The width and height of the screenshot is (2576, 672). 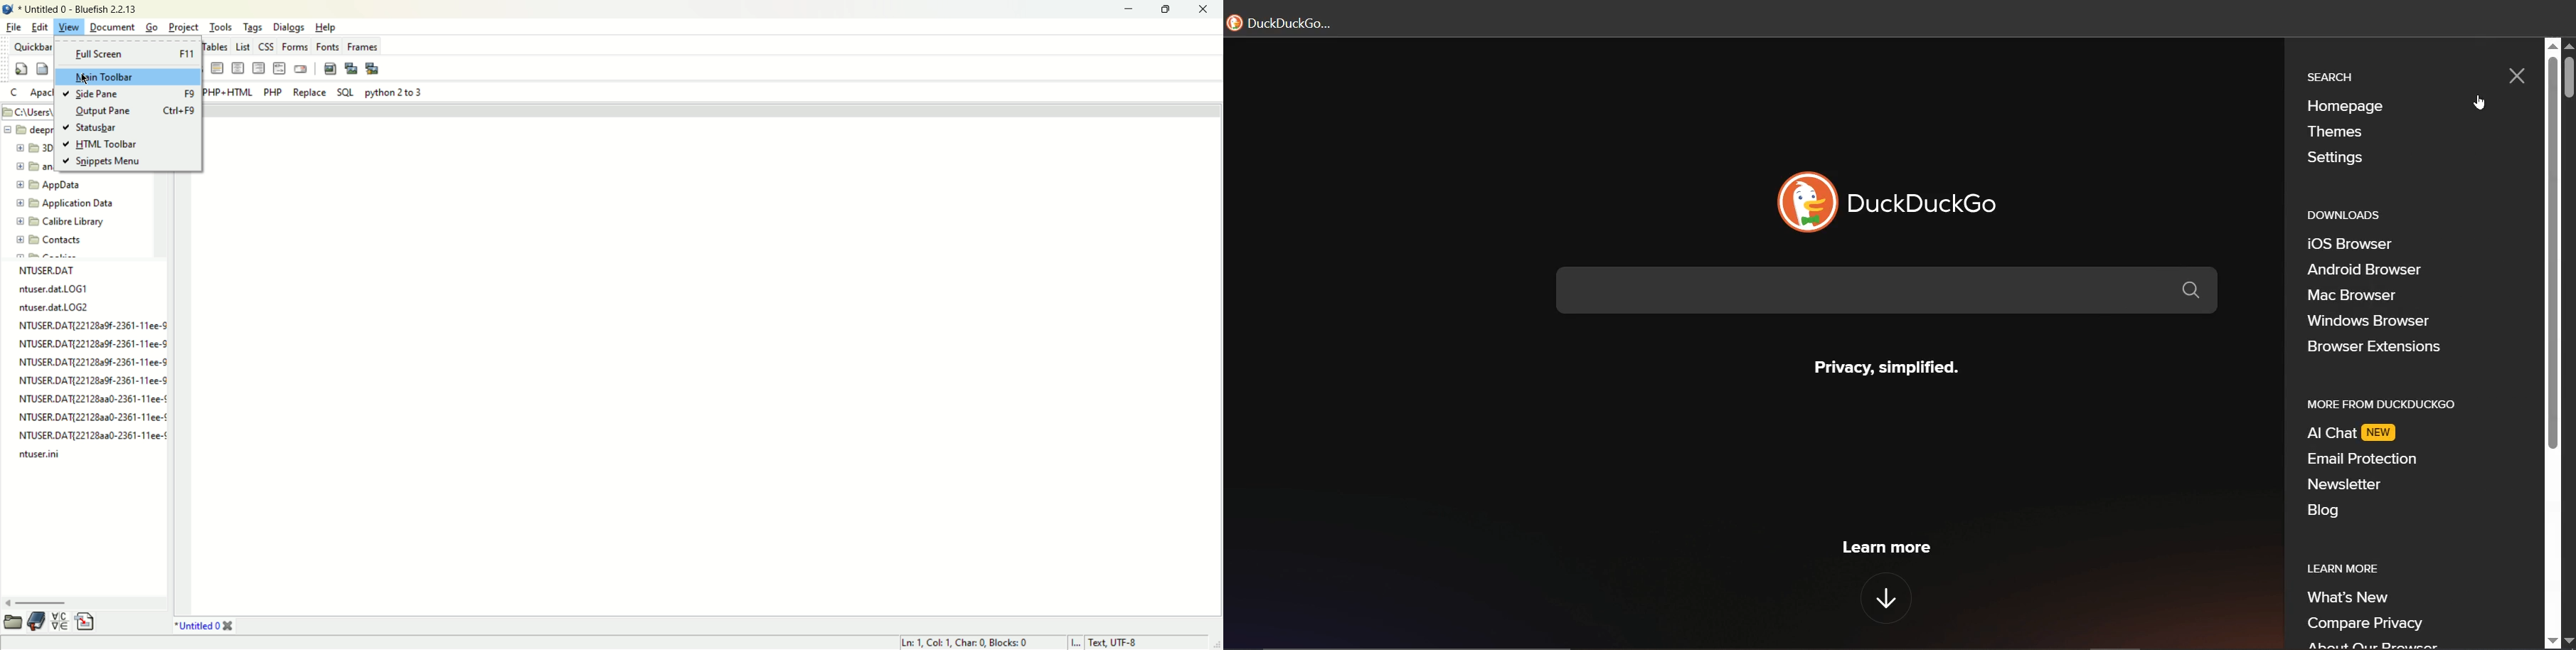 I want to click on NTUSER.DATI22128a9f-2361-11ee-8, so click(x=94, y=379).